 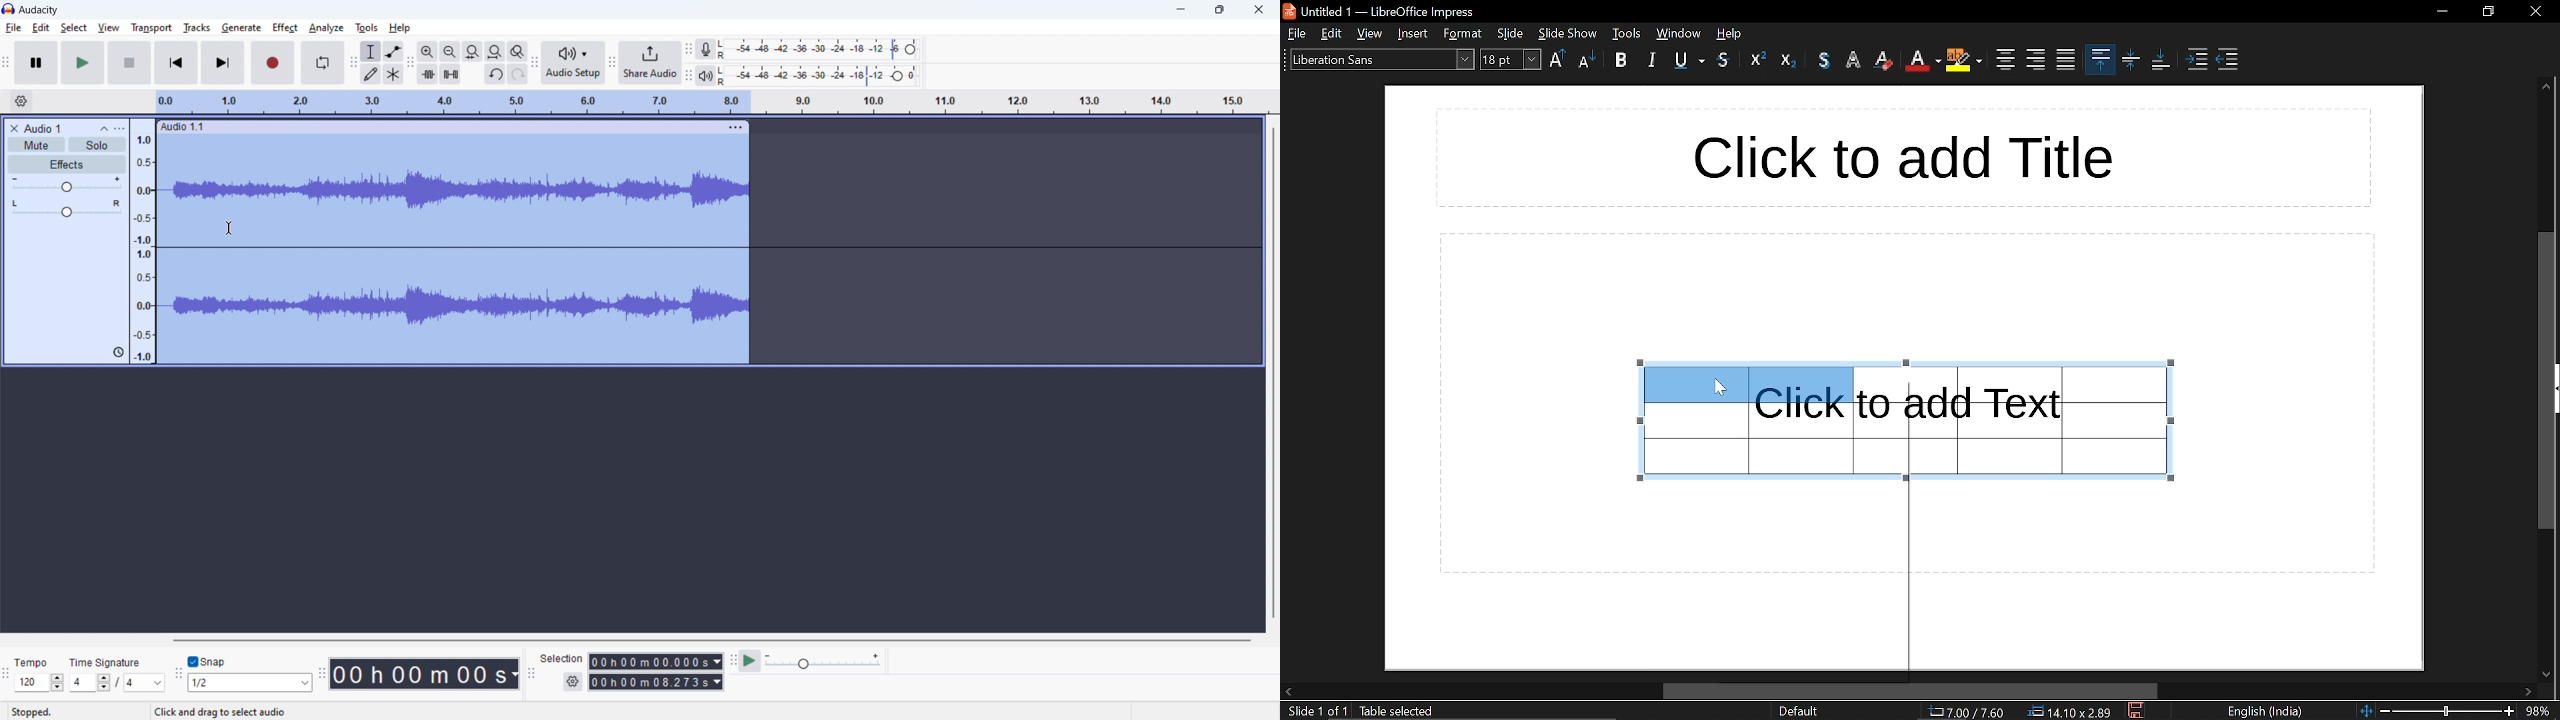 I want to click on vertical scrollbar, so click(x=2544, y=380).